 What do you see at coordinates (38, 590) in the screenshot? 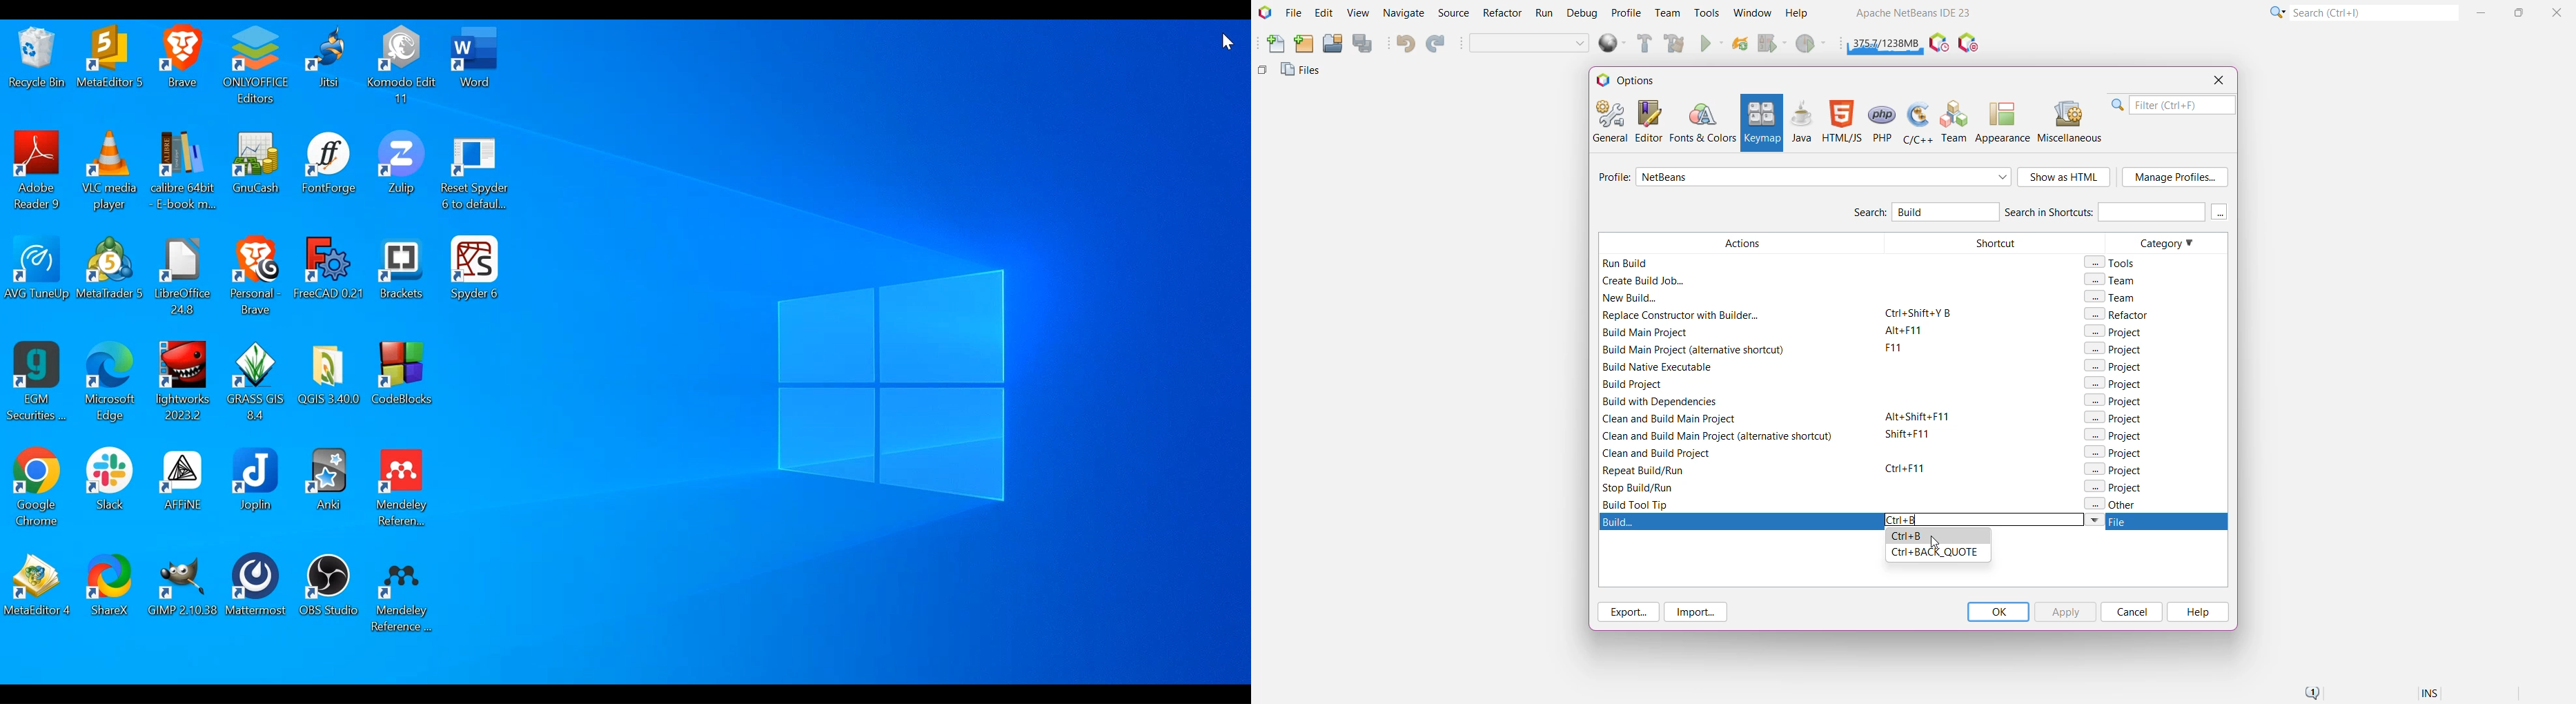
I see `MetaEditor 4` at bounding box center [38, 590].